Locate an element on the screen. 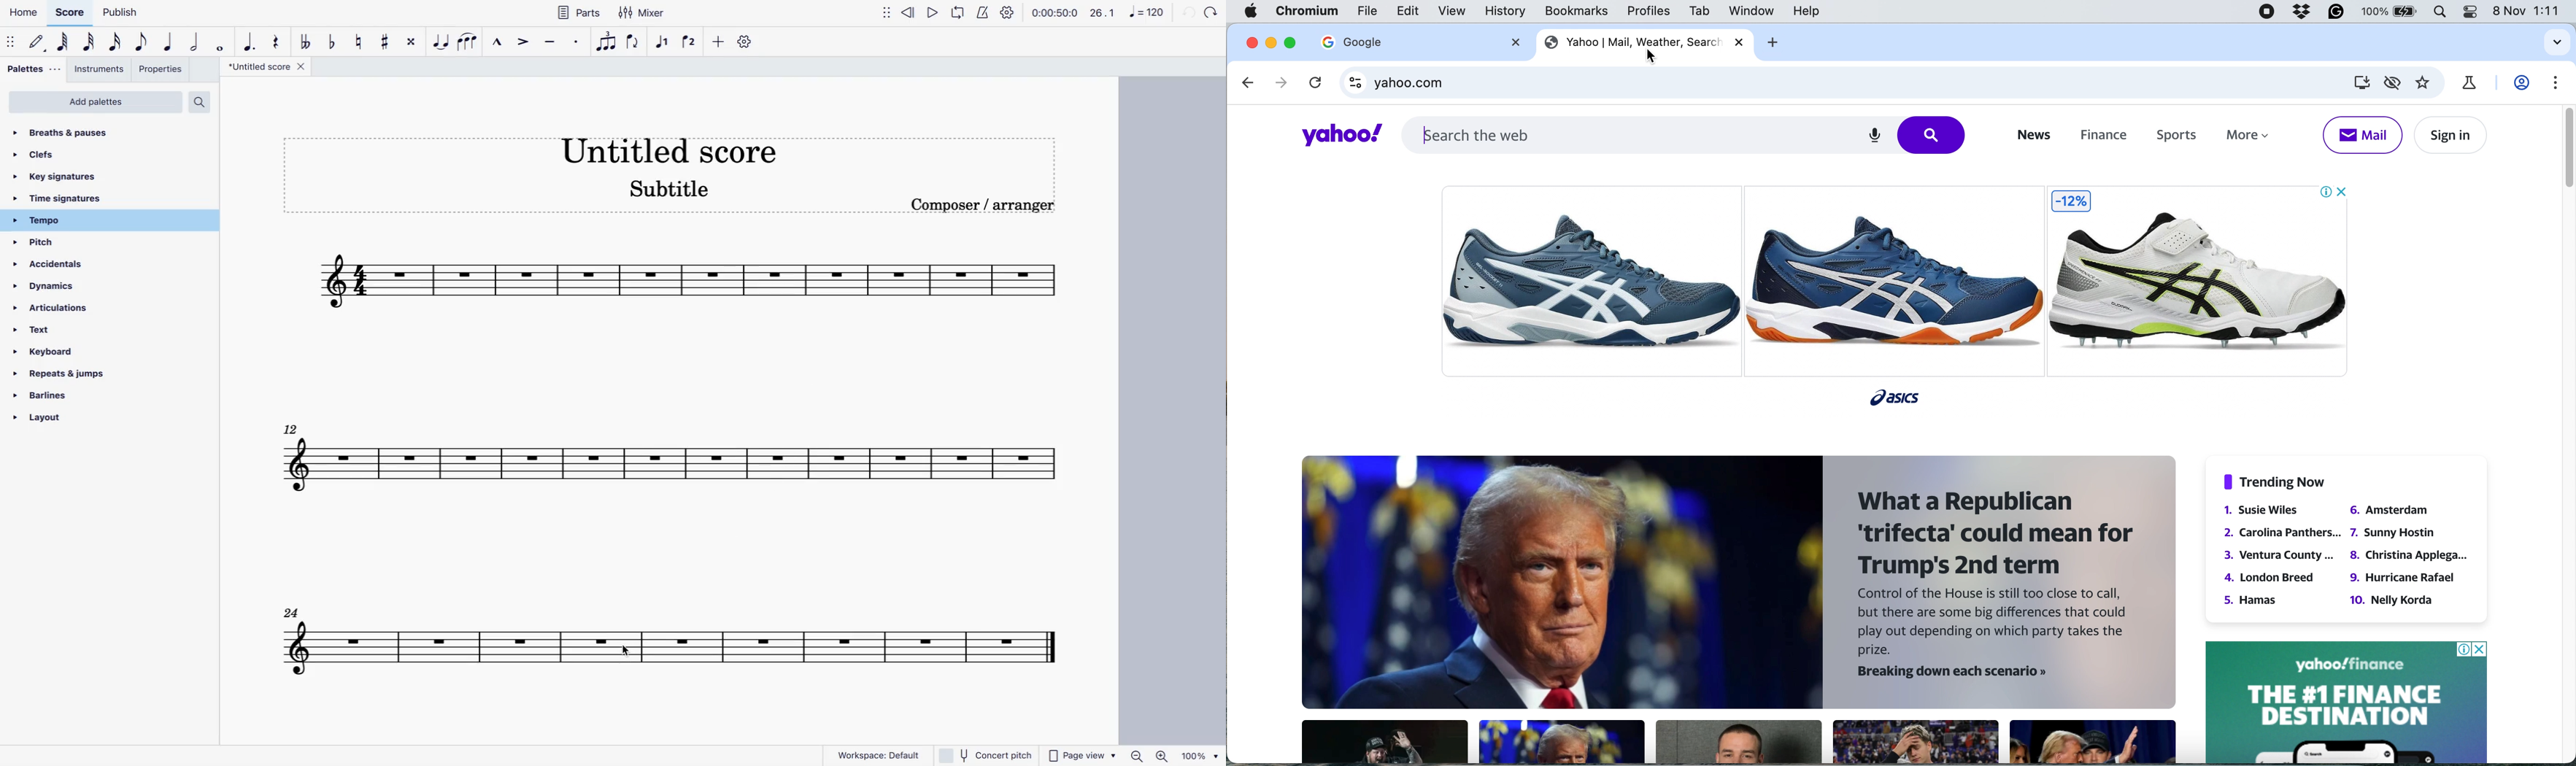 Image resolution: width=2576 pixels, height=784 pixels. search is located at coordinates (207, 104).